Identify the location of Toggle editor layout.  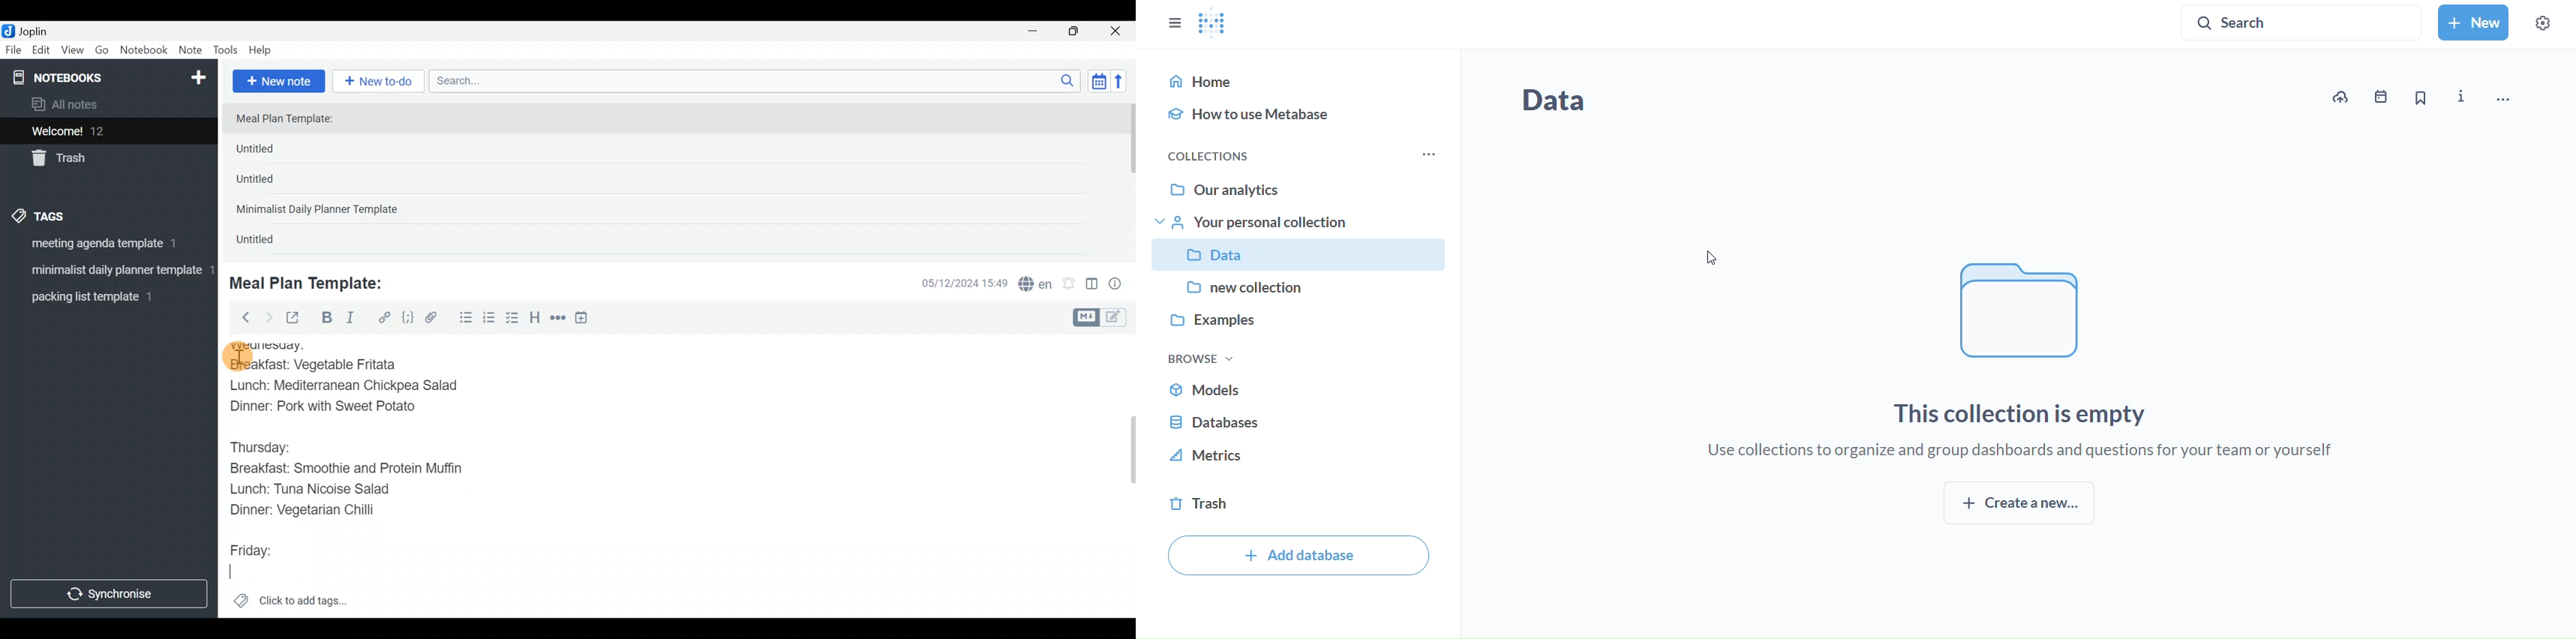
(1093, 285).